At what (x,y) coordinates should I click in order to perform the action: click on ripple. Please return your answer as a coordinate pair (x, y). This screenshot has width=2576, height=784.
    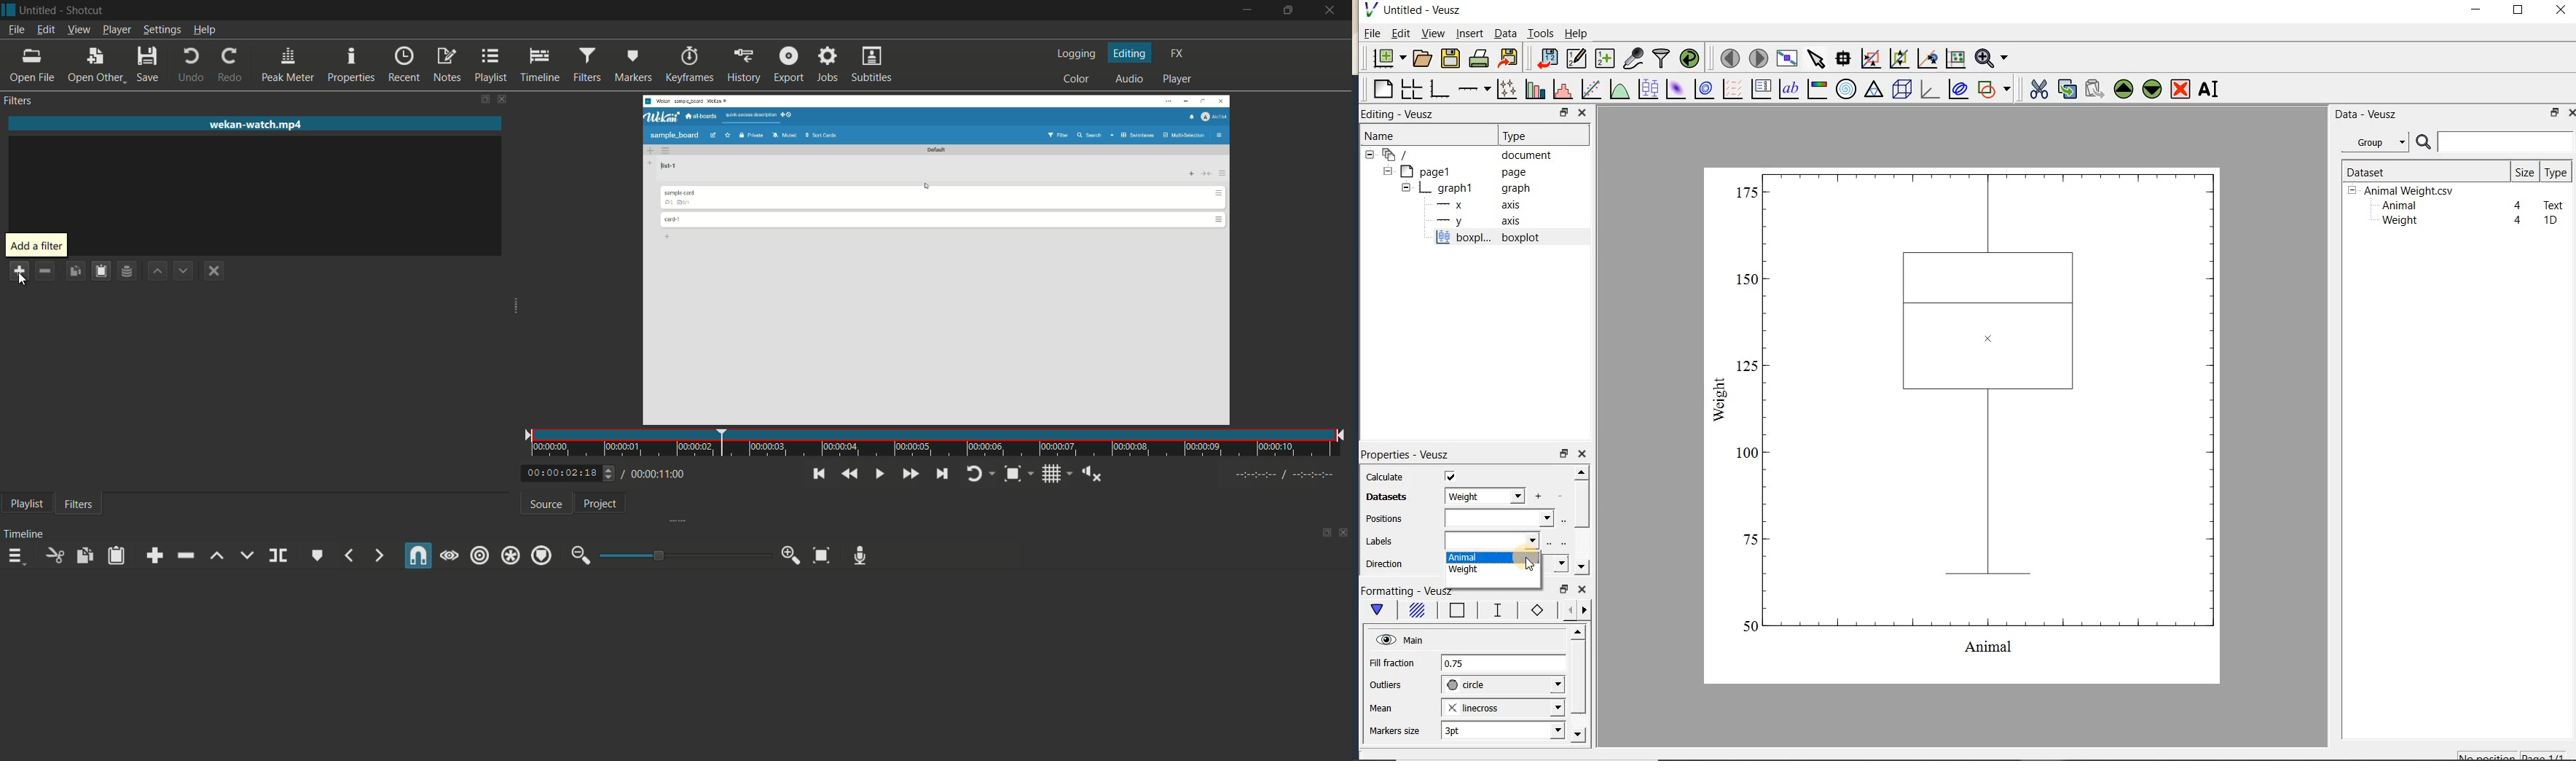
    Looking at the image, I should click on (480, 556).